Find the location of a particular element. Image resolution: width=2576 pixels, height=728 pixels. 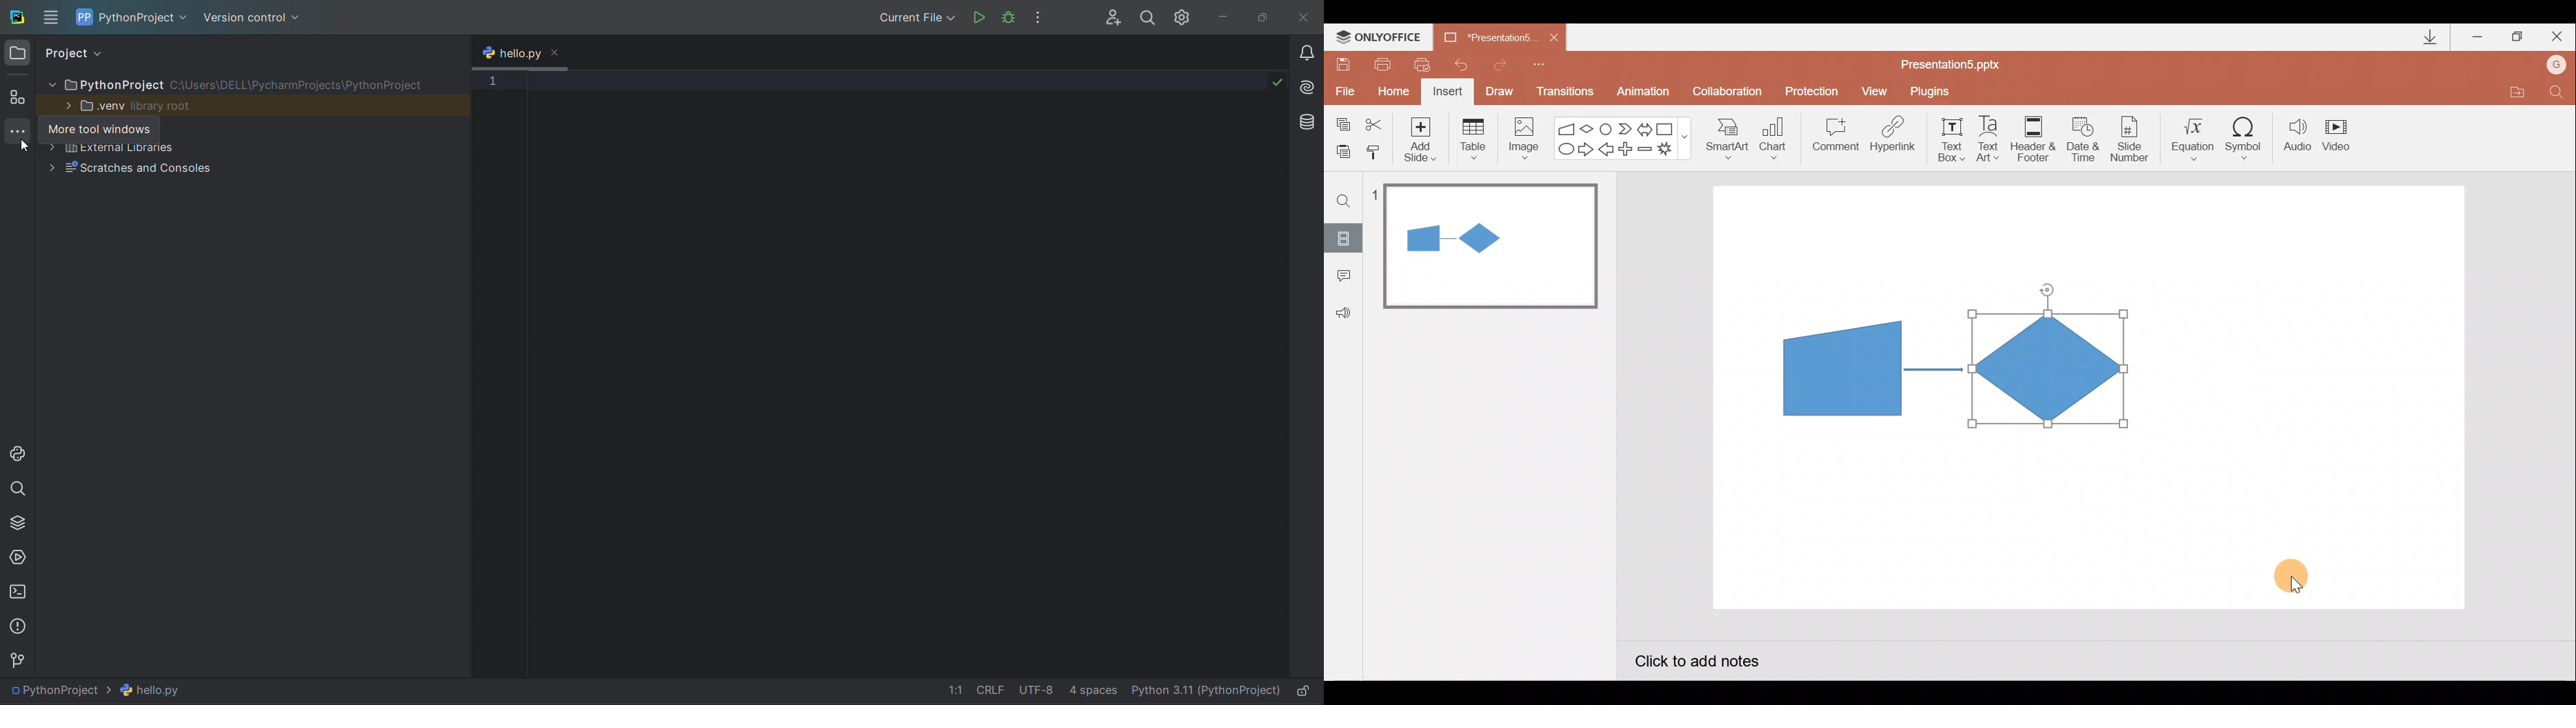

ONLYOFFICE is located at coordinates (1381, 37).